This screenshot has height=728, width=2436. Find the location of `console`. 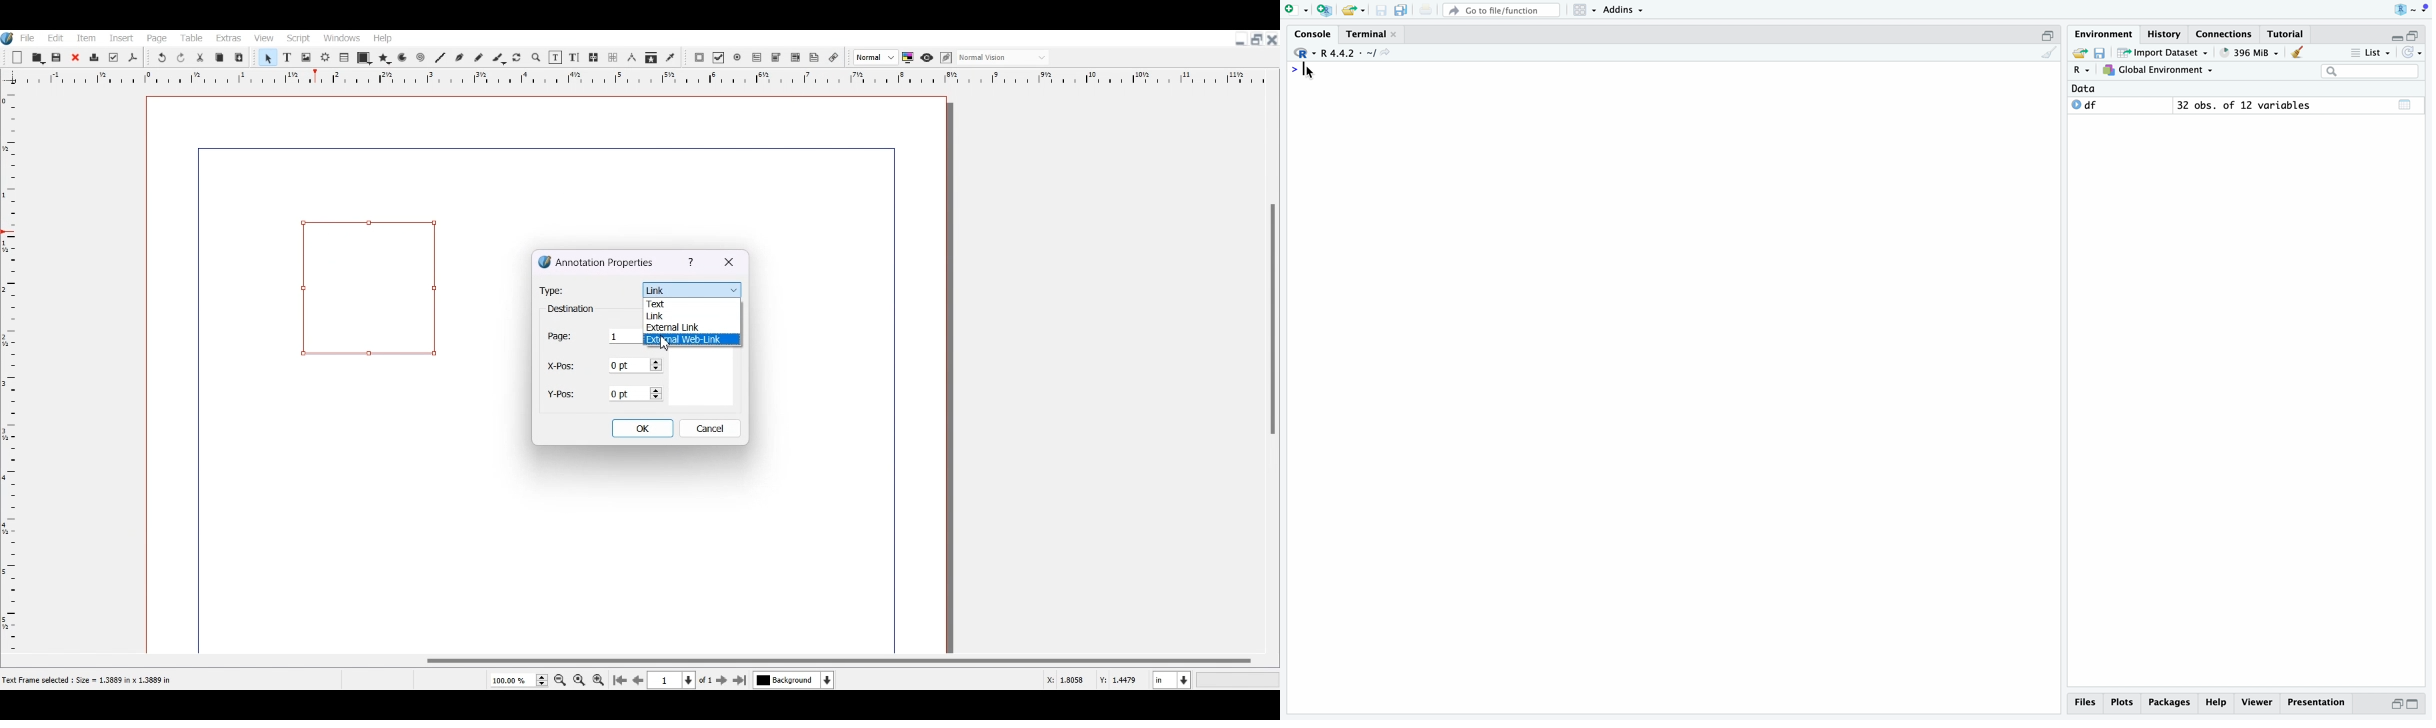

console is located at coordinates (1315, 34).